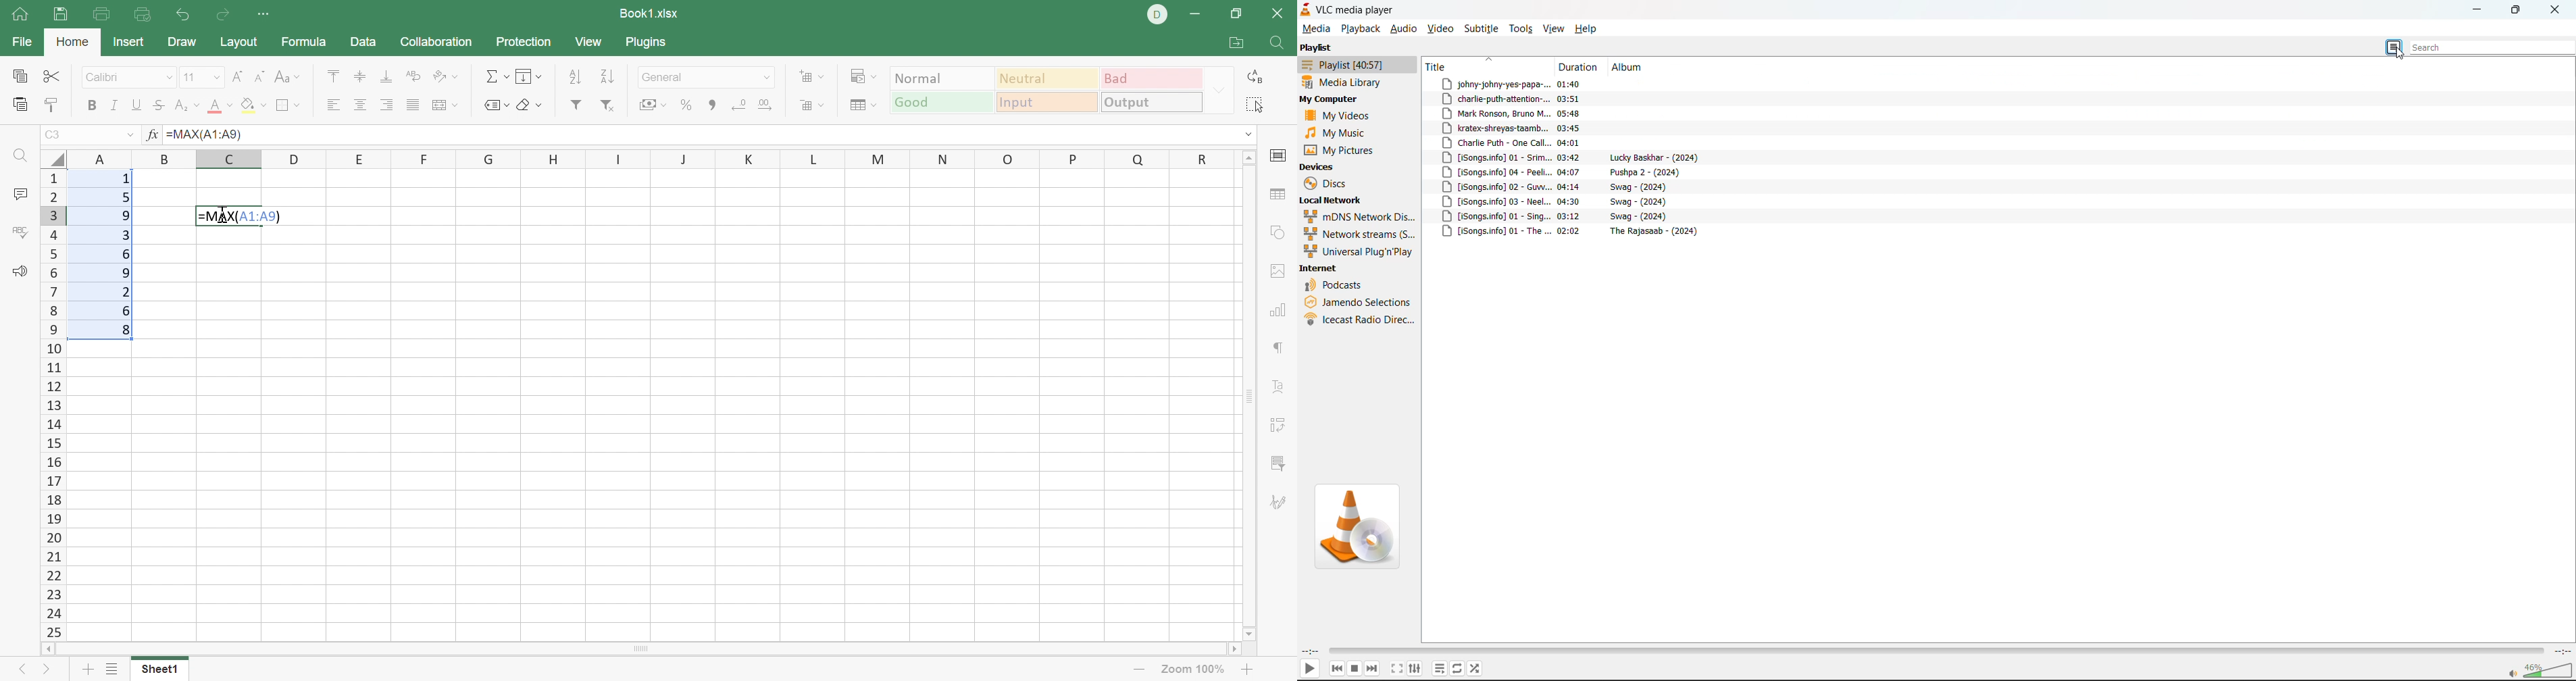 This screenshot has width=2576, height=700. What do you see at coordinates (1476, 668) in the screenshot?
I see `random` at bounding box center [1476, 668].